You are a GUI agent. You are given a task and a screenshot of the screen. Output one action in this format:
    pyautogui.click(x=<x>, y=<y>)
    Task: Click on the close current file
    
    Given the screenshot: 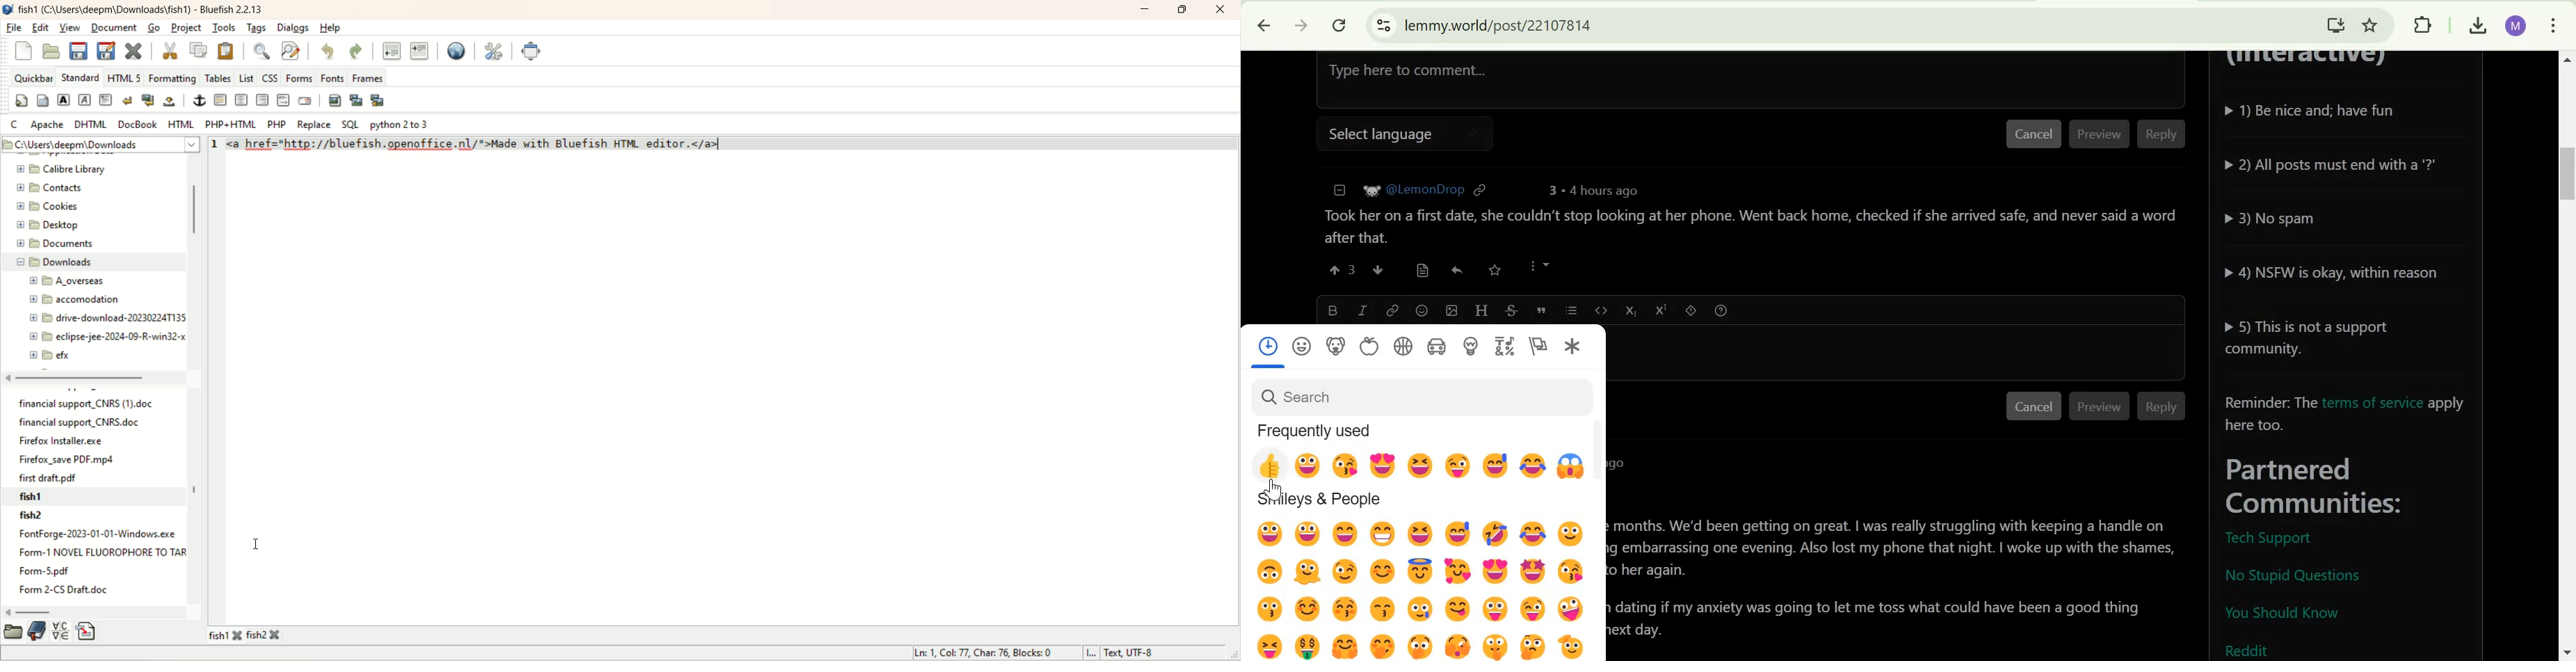 What is the action you would take?
    pyautogui.click(x=134, y=51)
    